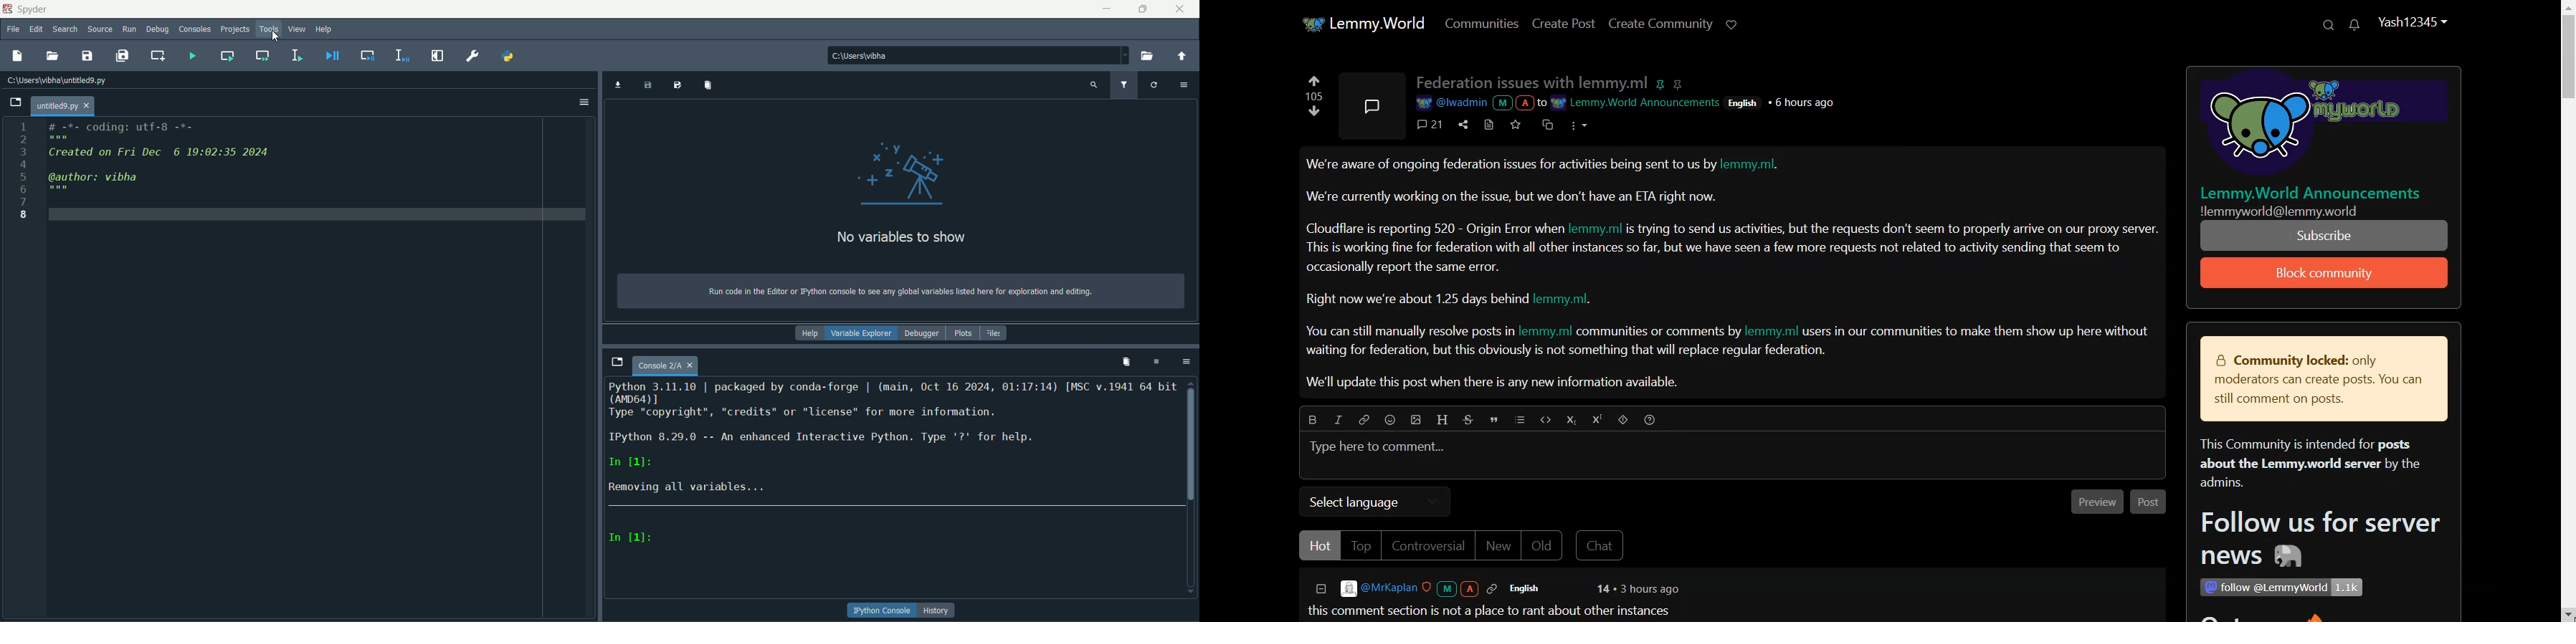 Image resolution: width=2576 pixels, height=644 pixels. What do you see at coordinates (1495, 383) in the screenshot?
I see `We'll update this post when there is any new information available.` at bounding box center [1495, 383].